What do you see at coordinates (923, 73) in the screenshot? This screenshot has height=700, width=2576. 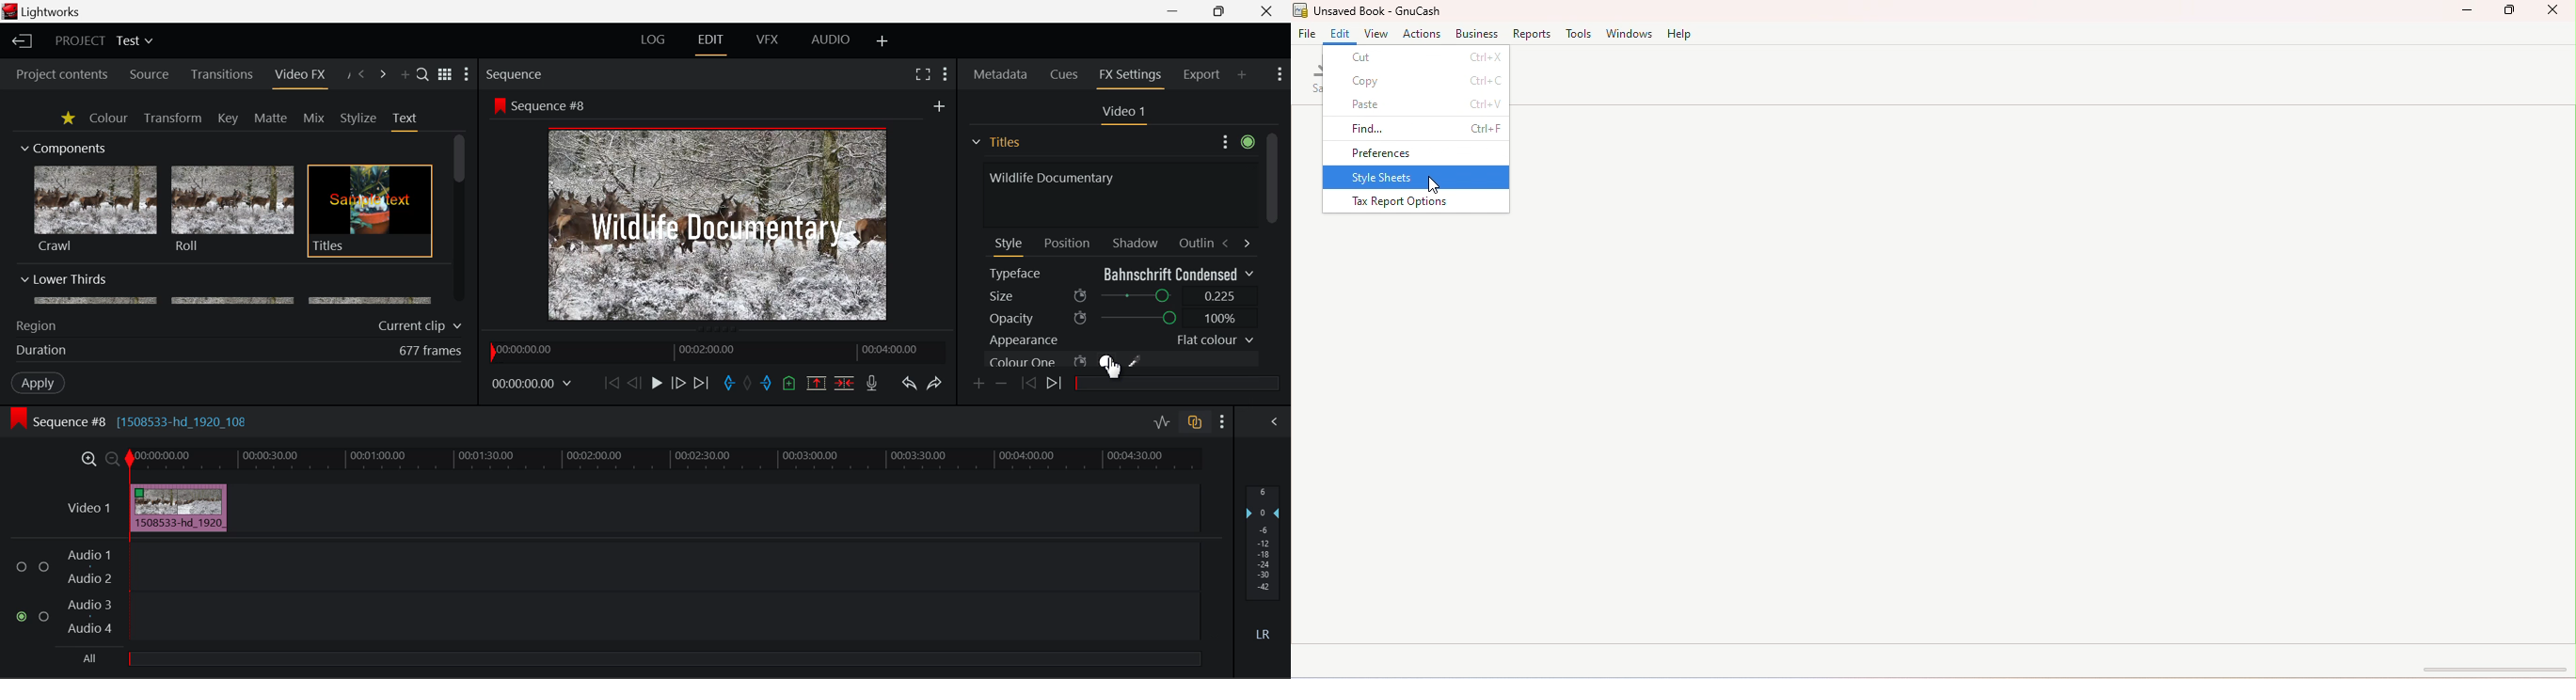 I see `Full Screen` at bounding box center [923, 73].